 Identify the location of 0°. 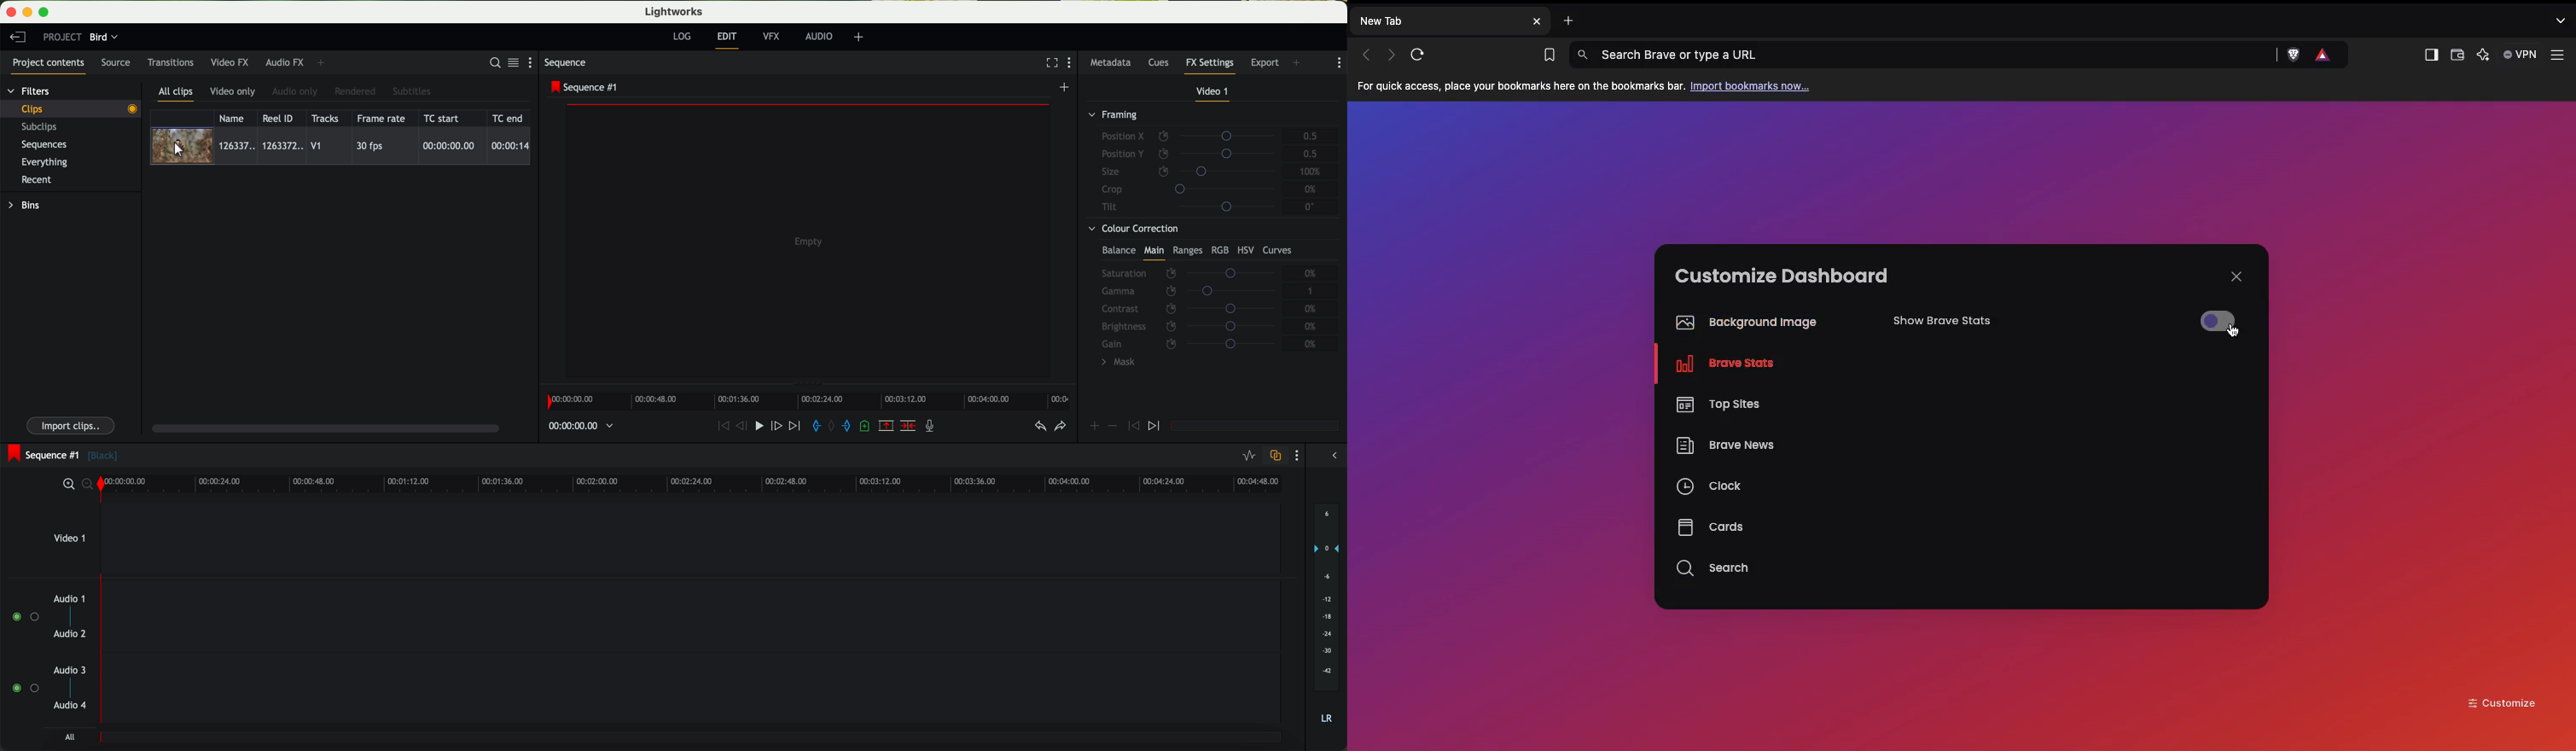
(1311, 206).